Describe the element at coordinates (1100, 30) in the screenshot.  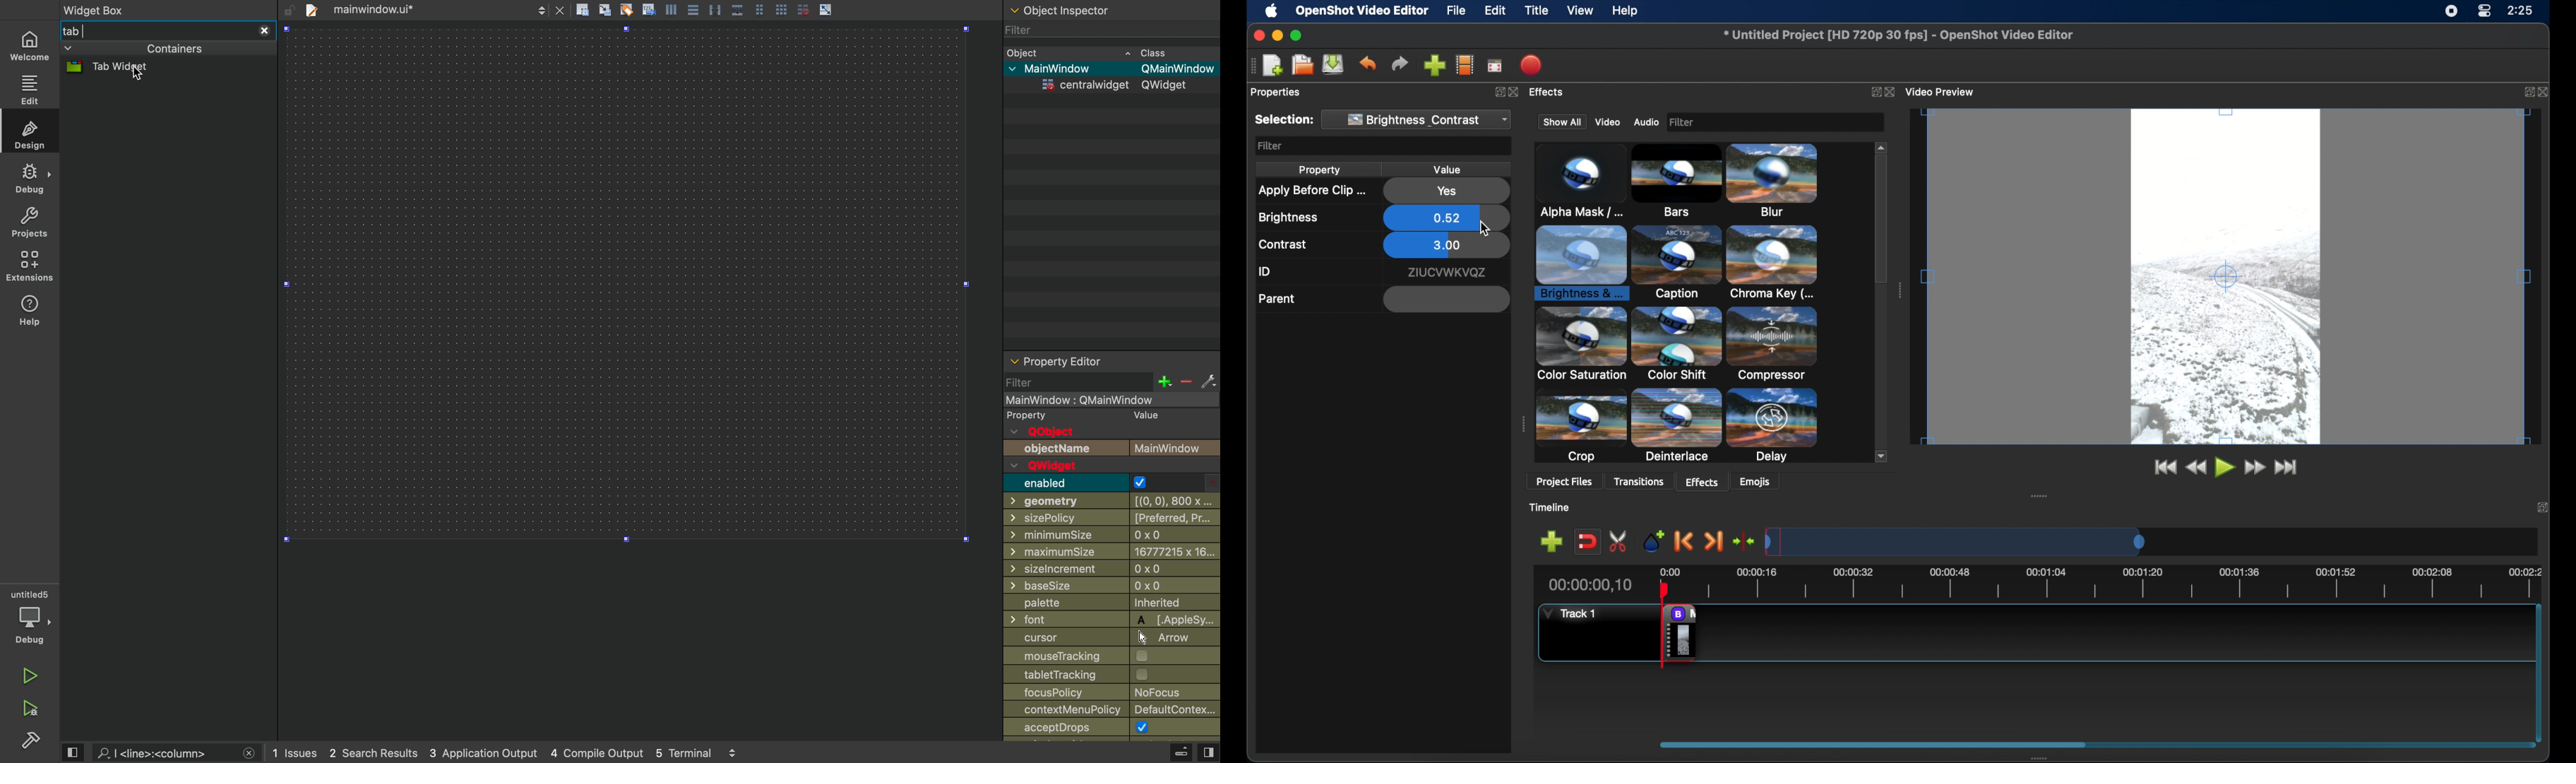
I see `filter` at that location.